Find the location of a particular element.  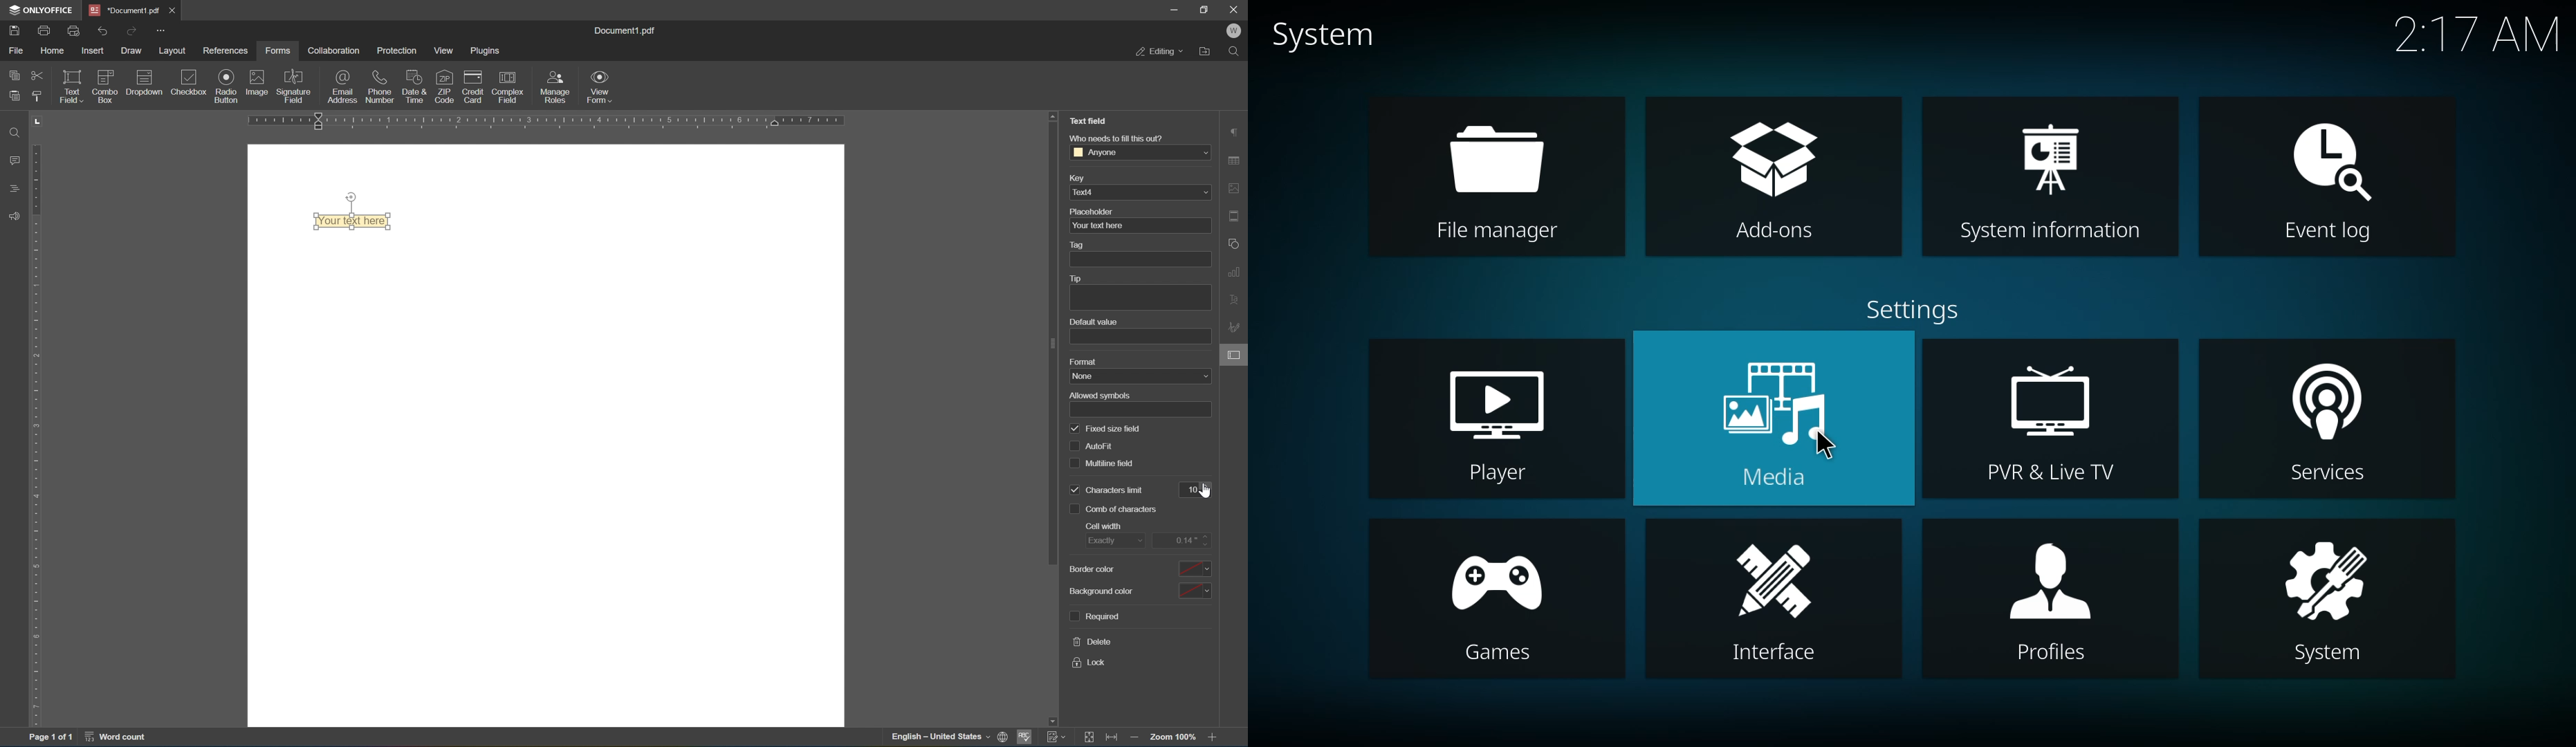

scroll down is located at coordinates (1216, 719).